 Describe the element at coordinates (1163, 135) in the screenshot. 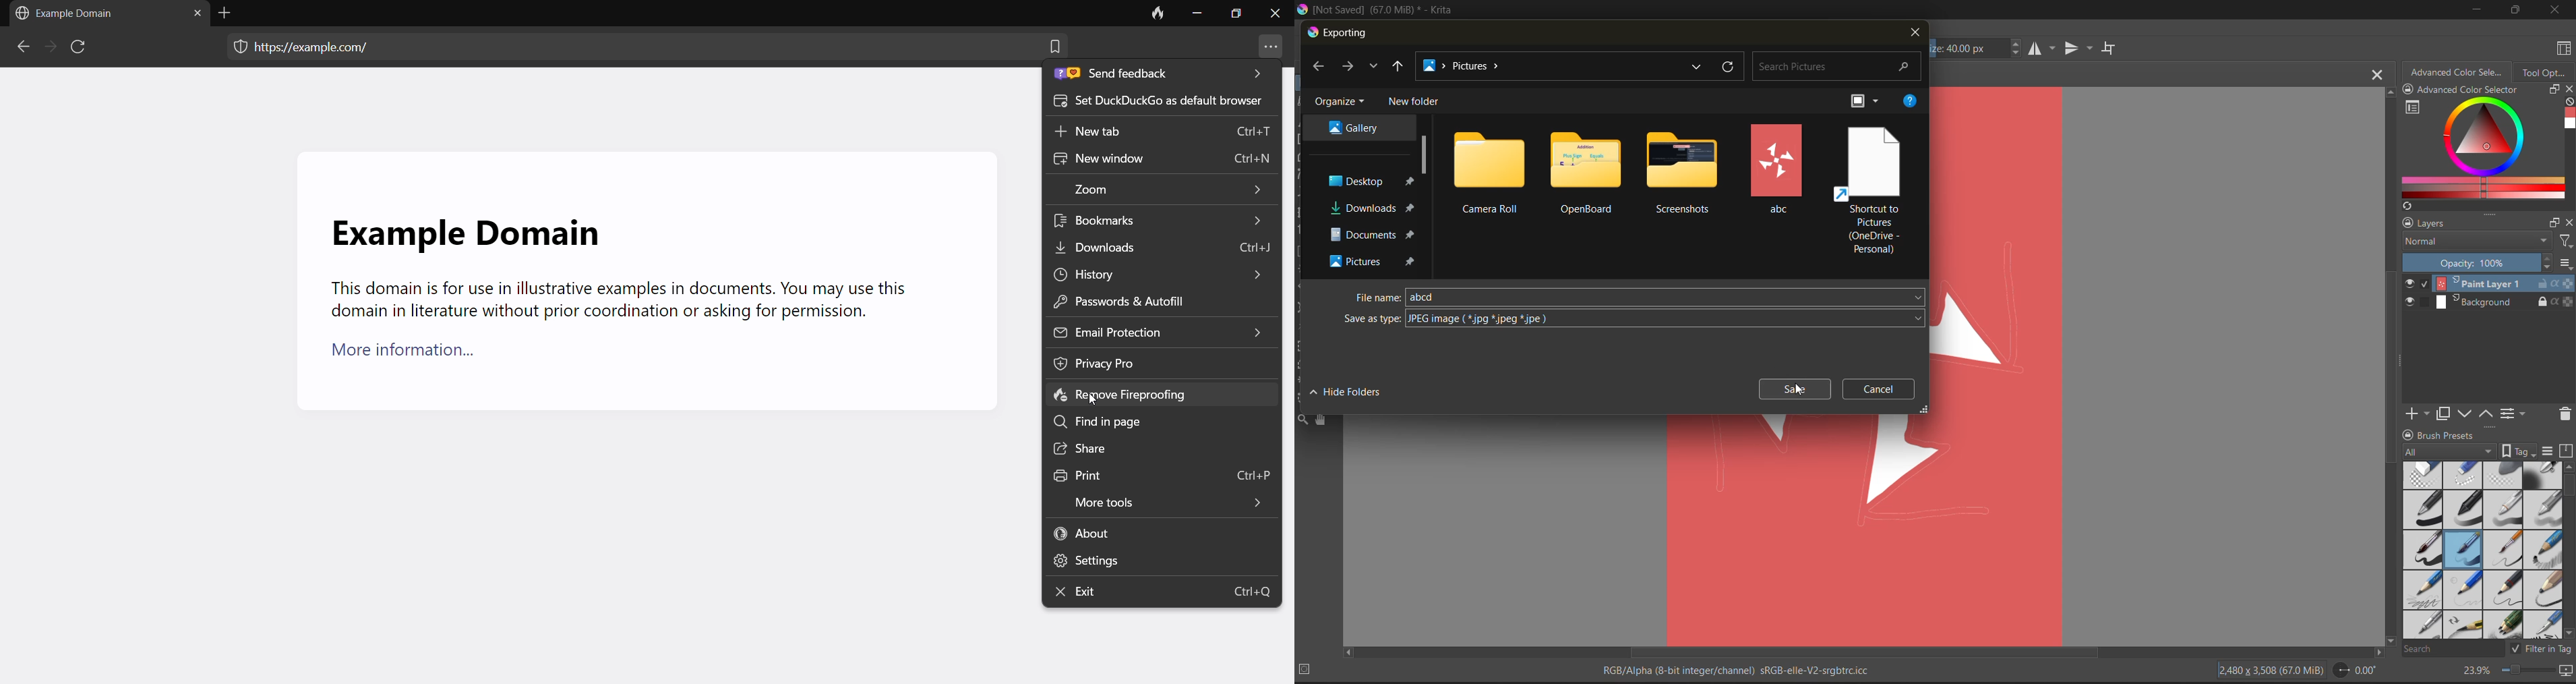

I see `new tab` at that location.